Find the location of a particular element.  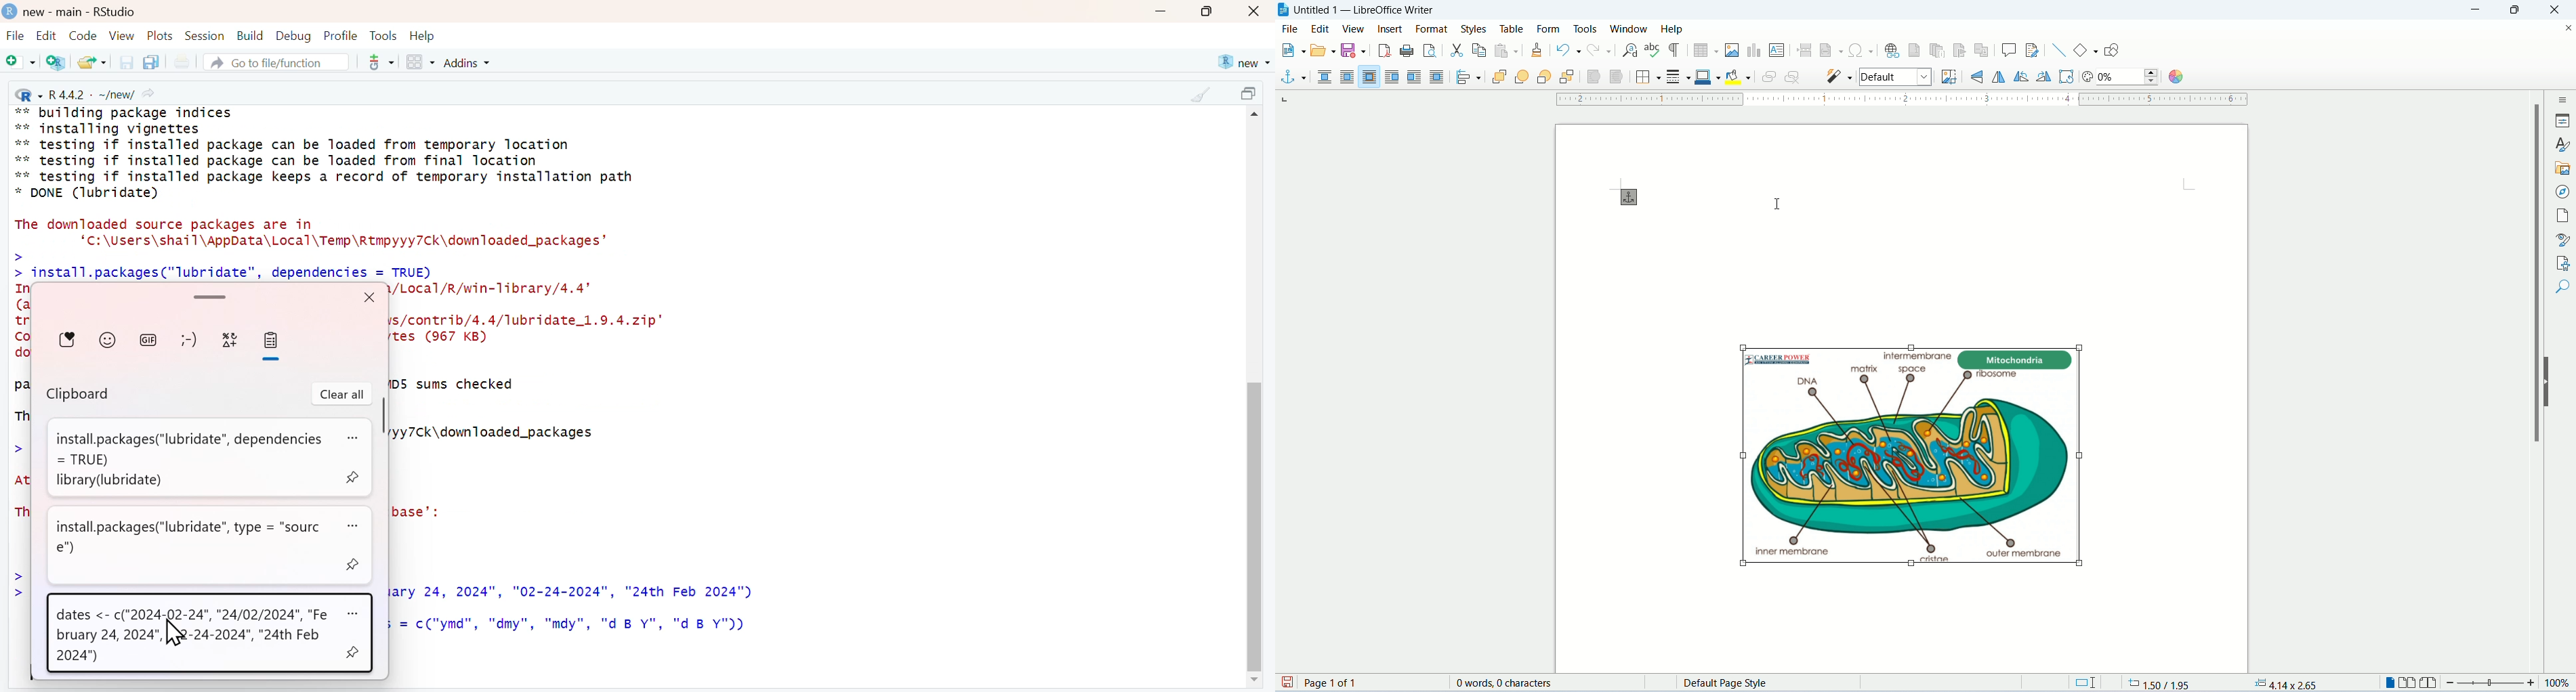

insert text box is located at coordinates (1777, 49).